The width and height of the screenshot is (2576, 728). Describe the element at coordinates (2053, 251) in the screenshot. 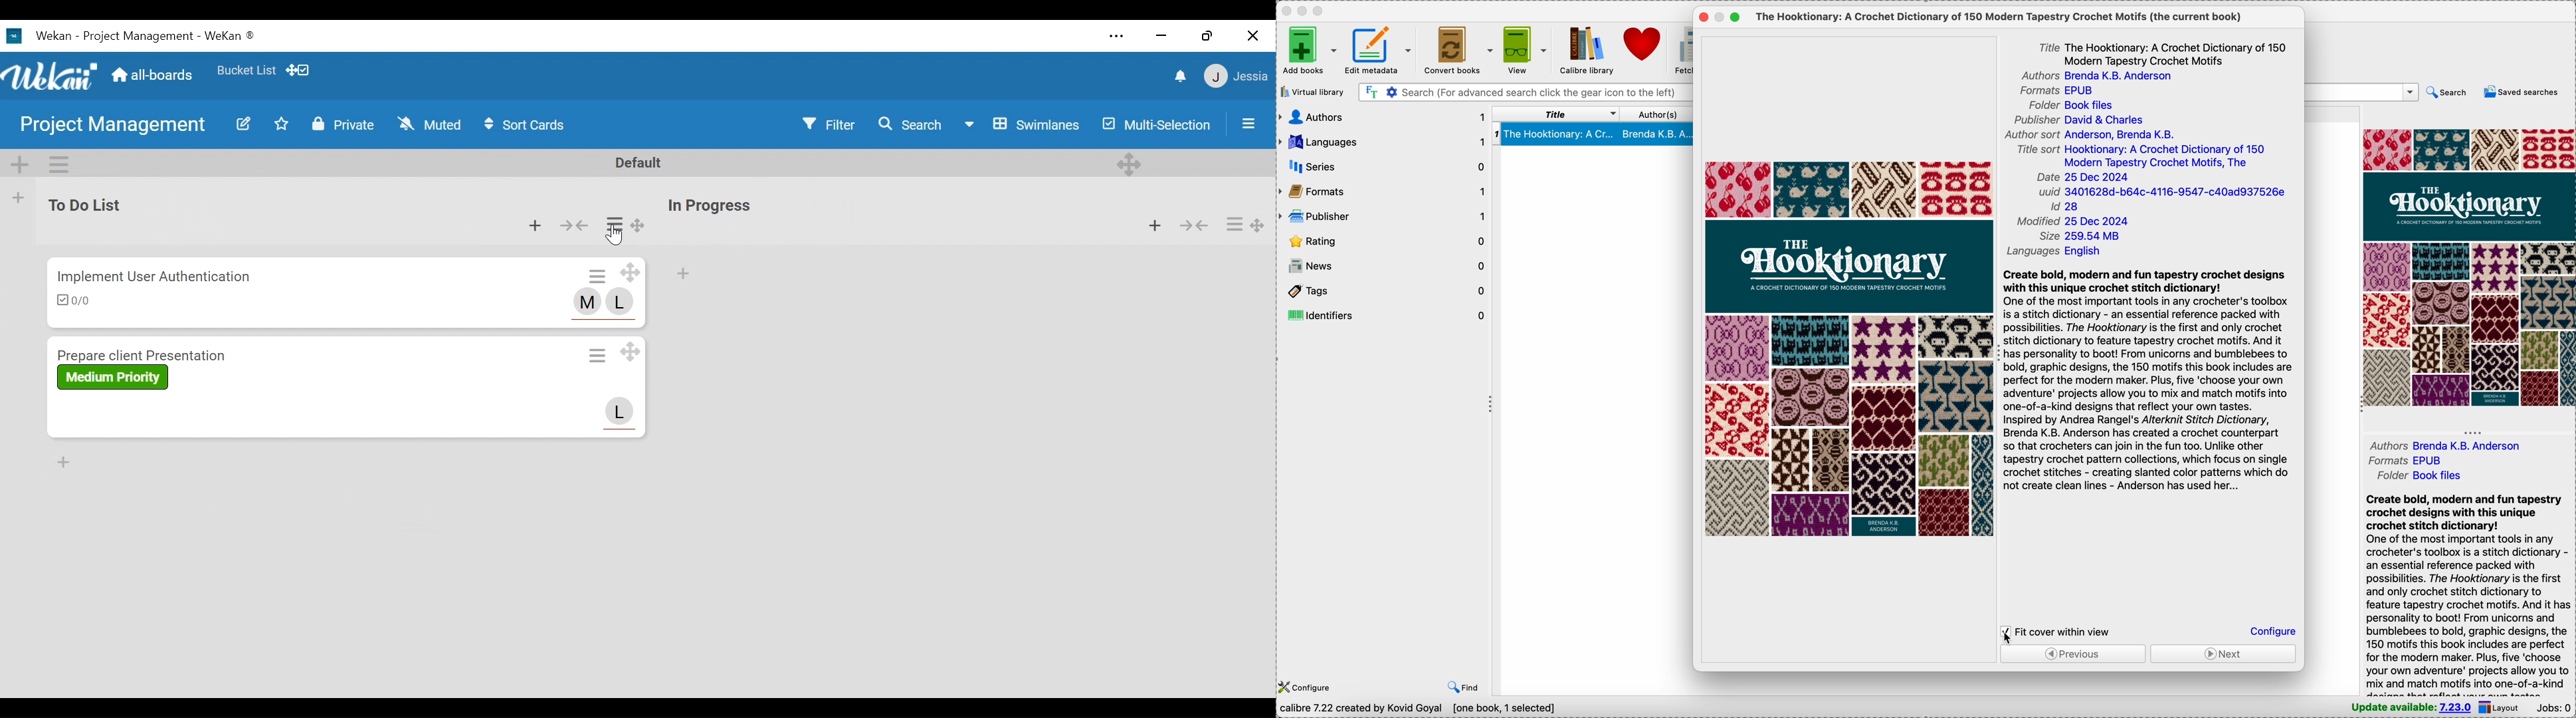

I see `languages` at that location.